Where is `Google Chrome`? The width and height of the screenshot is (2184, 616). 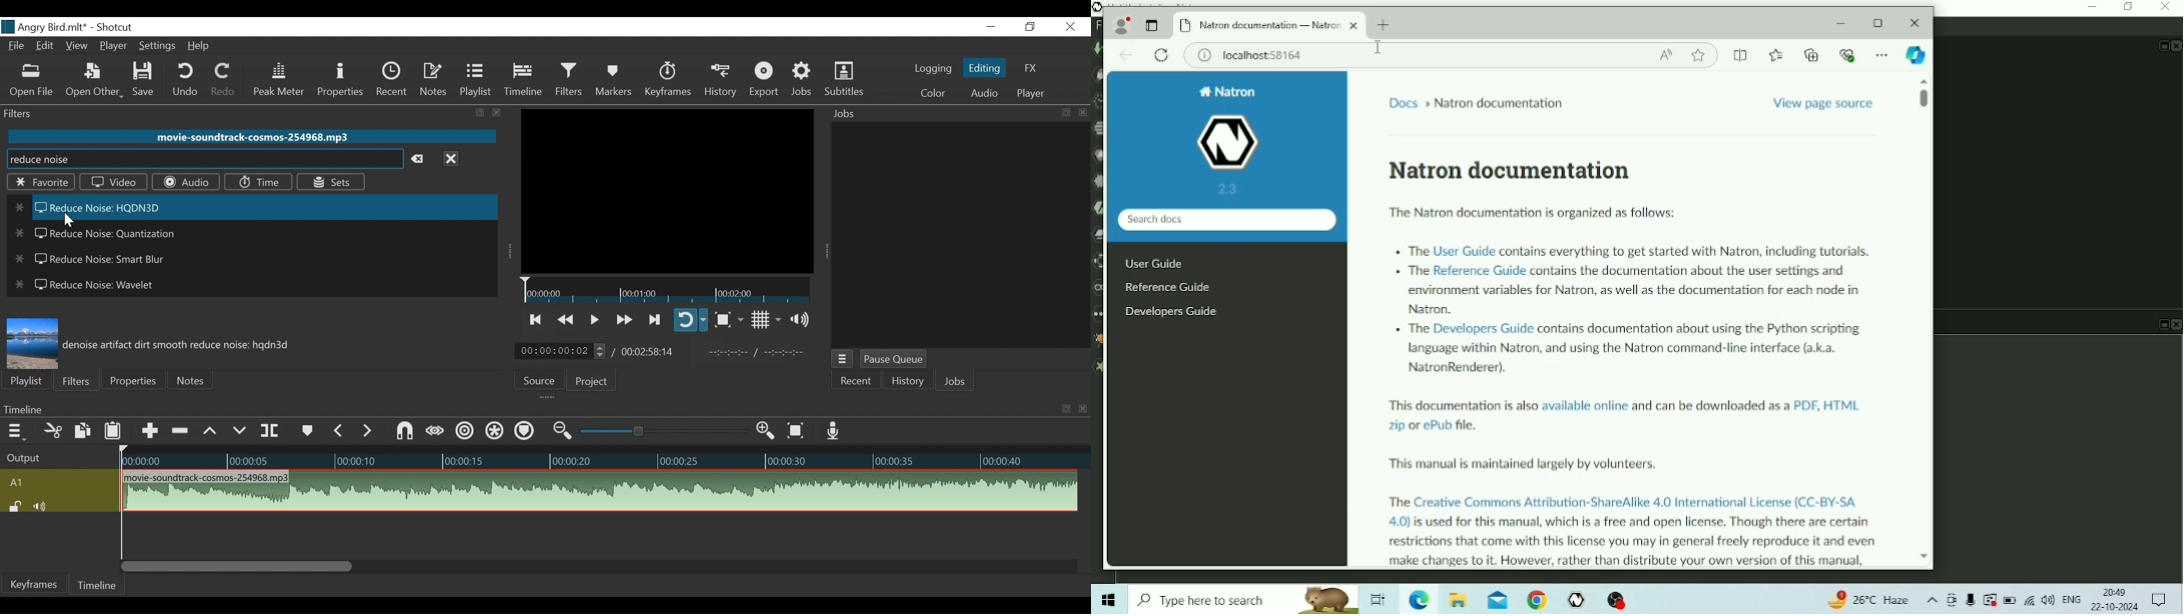
Google Chrome is located at coordinates (1537, 600).